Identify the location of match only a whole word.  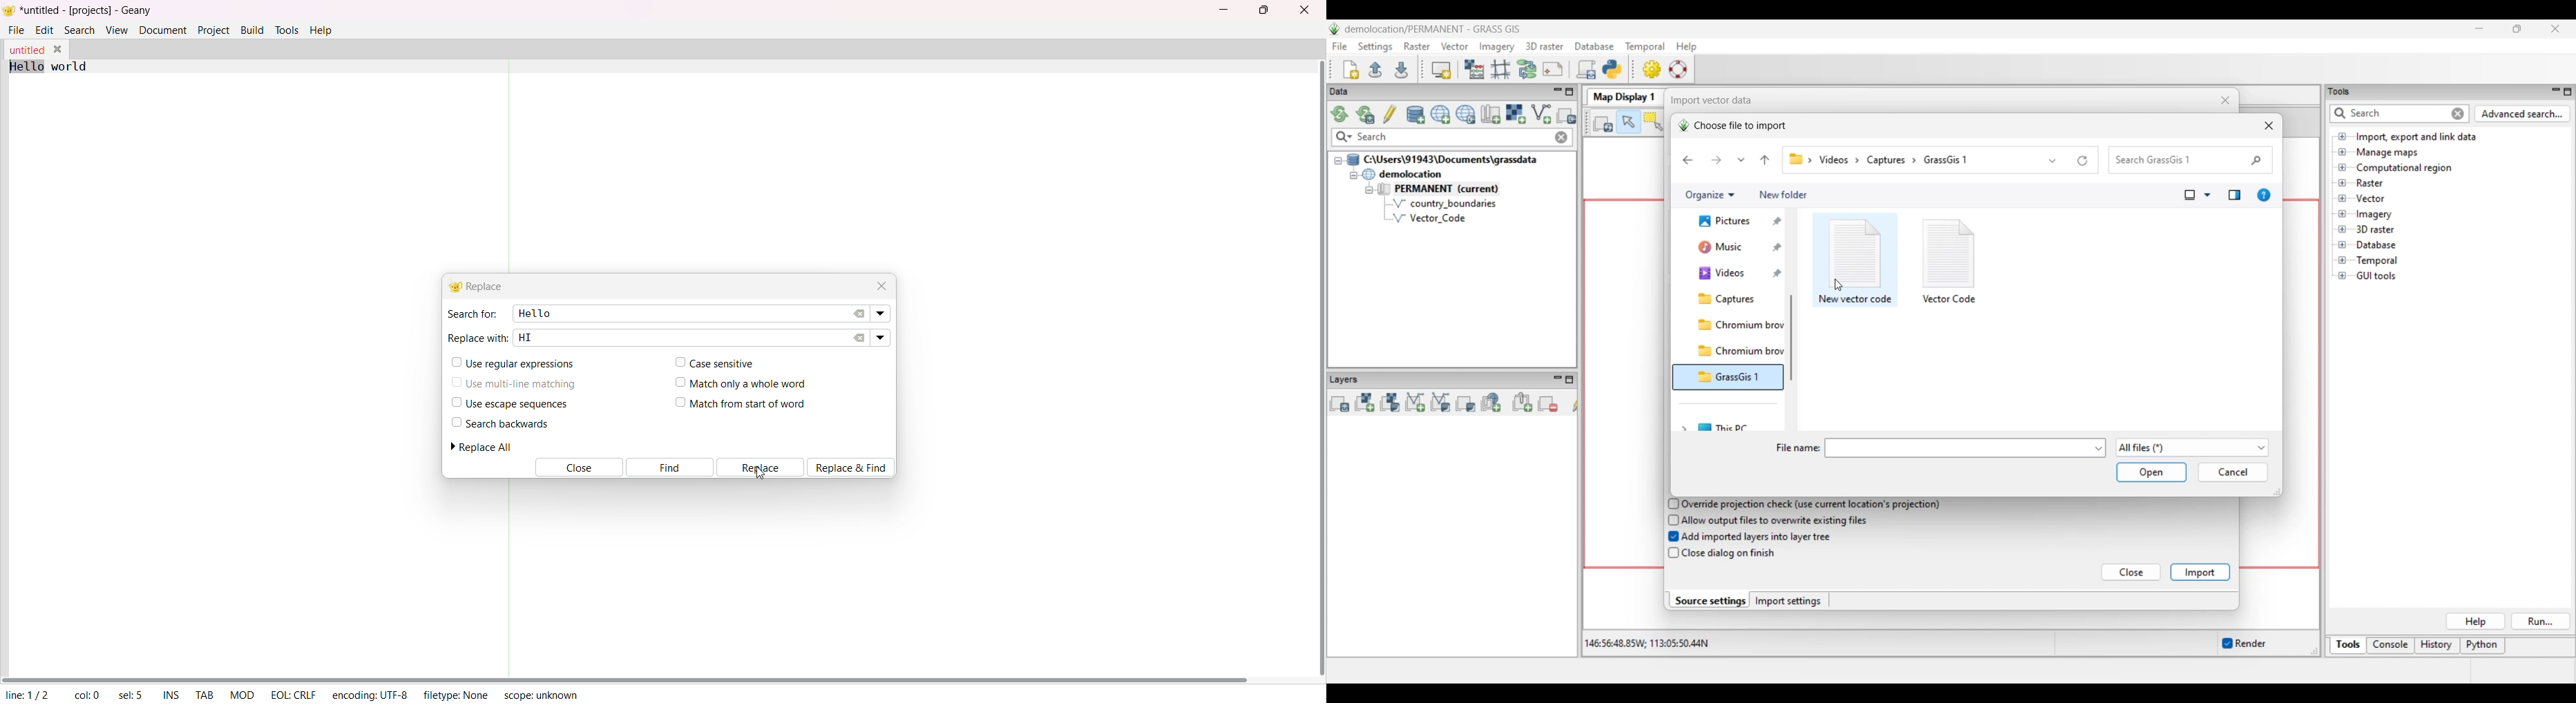
(743, 382).